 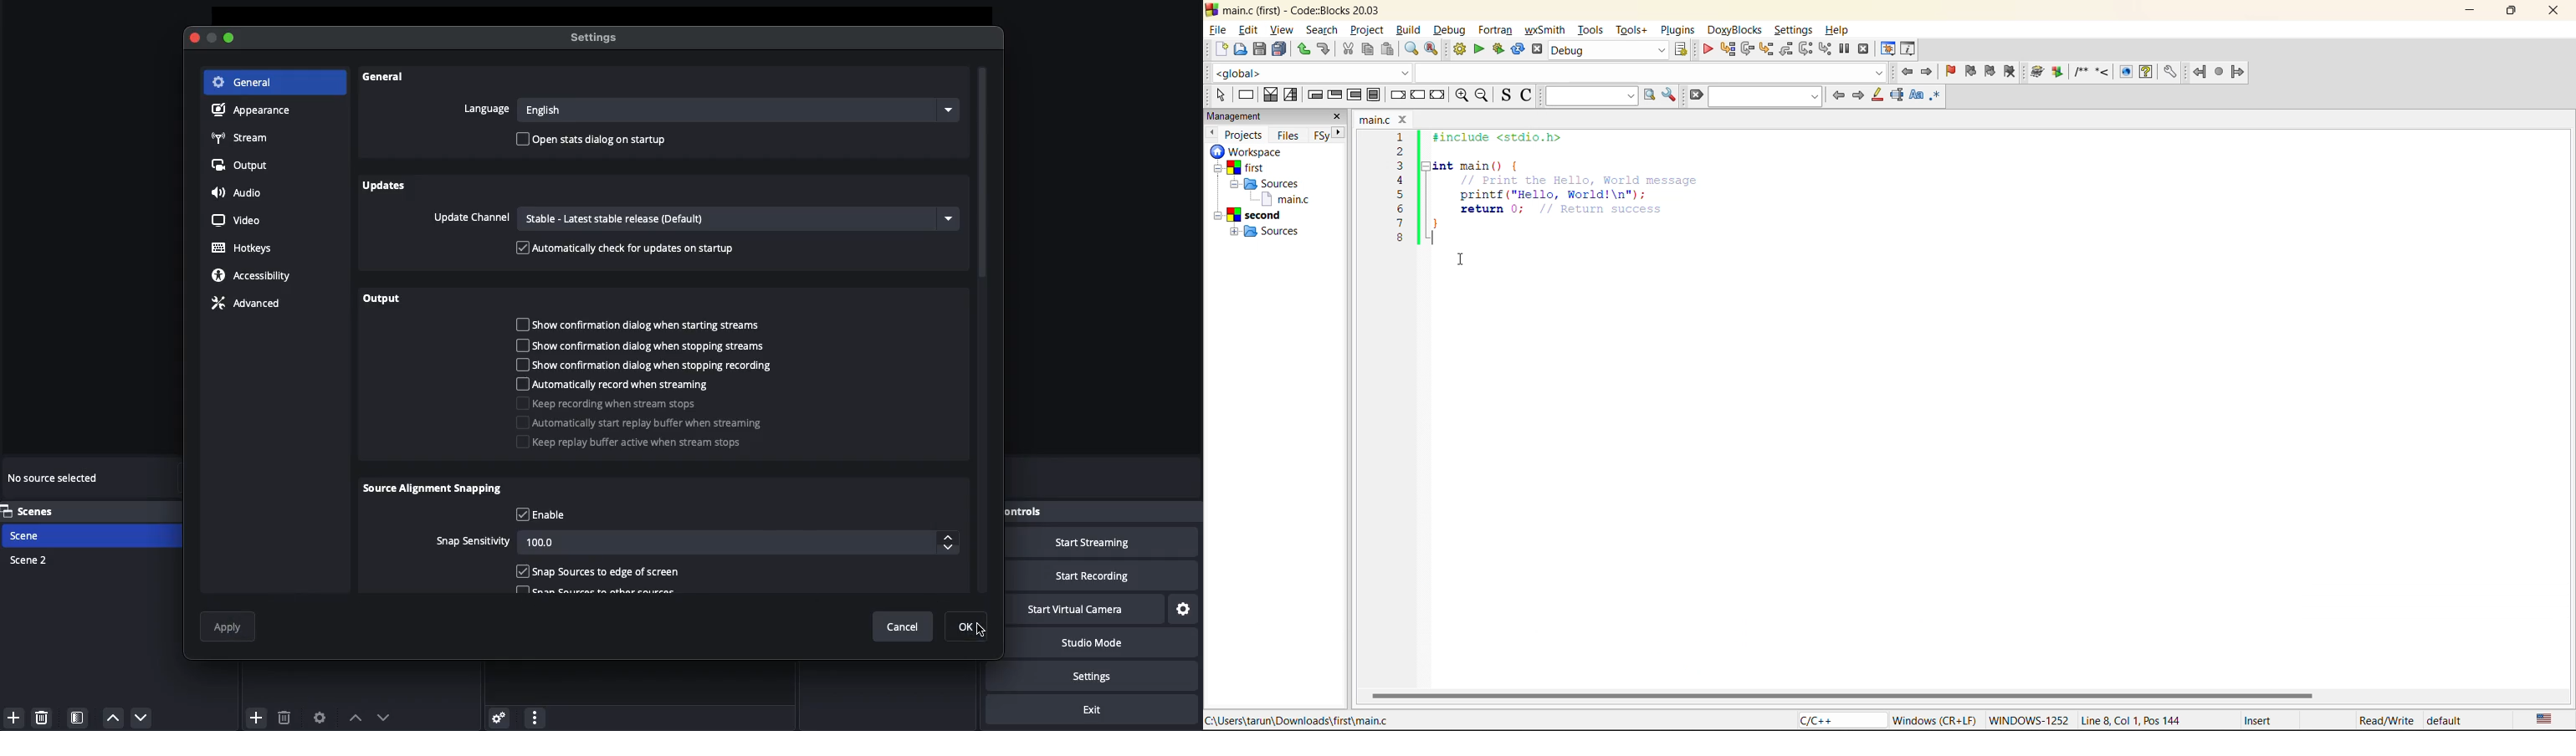 I want to click on More, so click(x=534, y=716).